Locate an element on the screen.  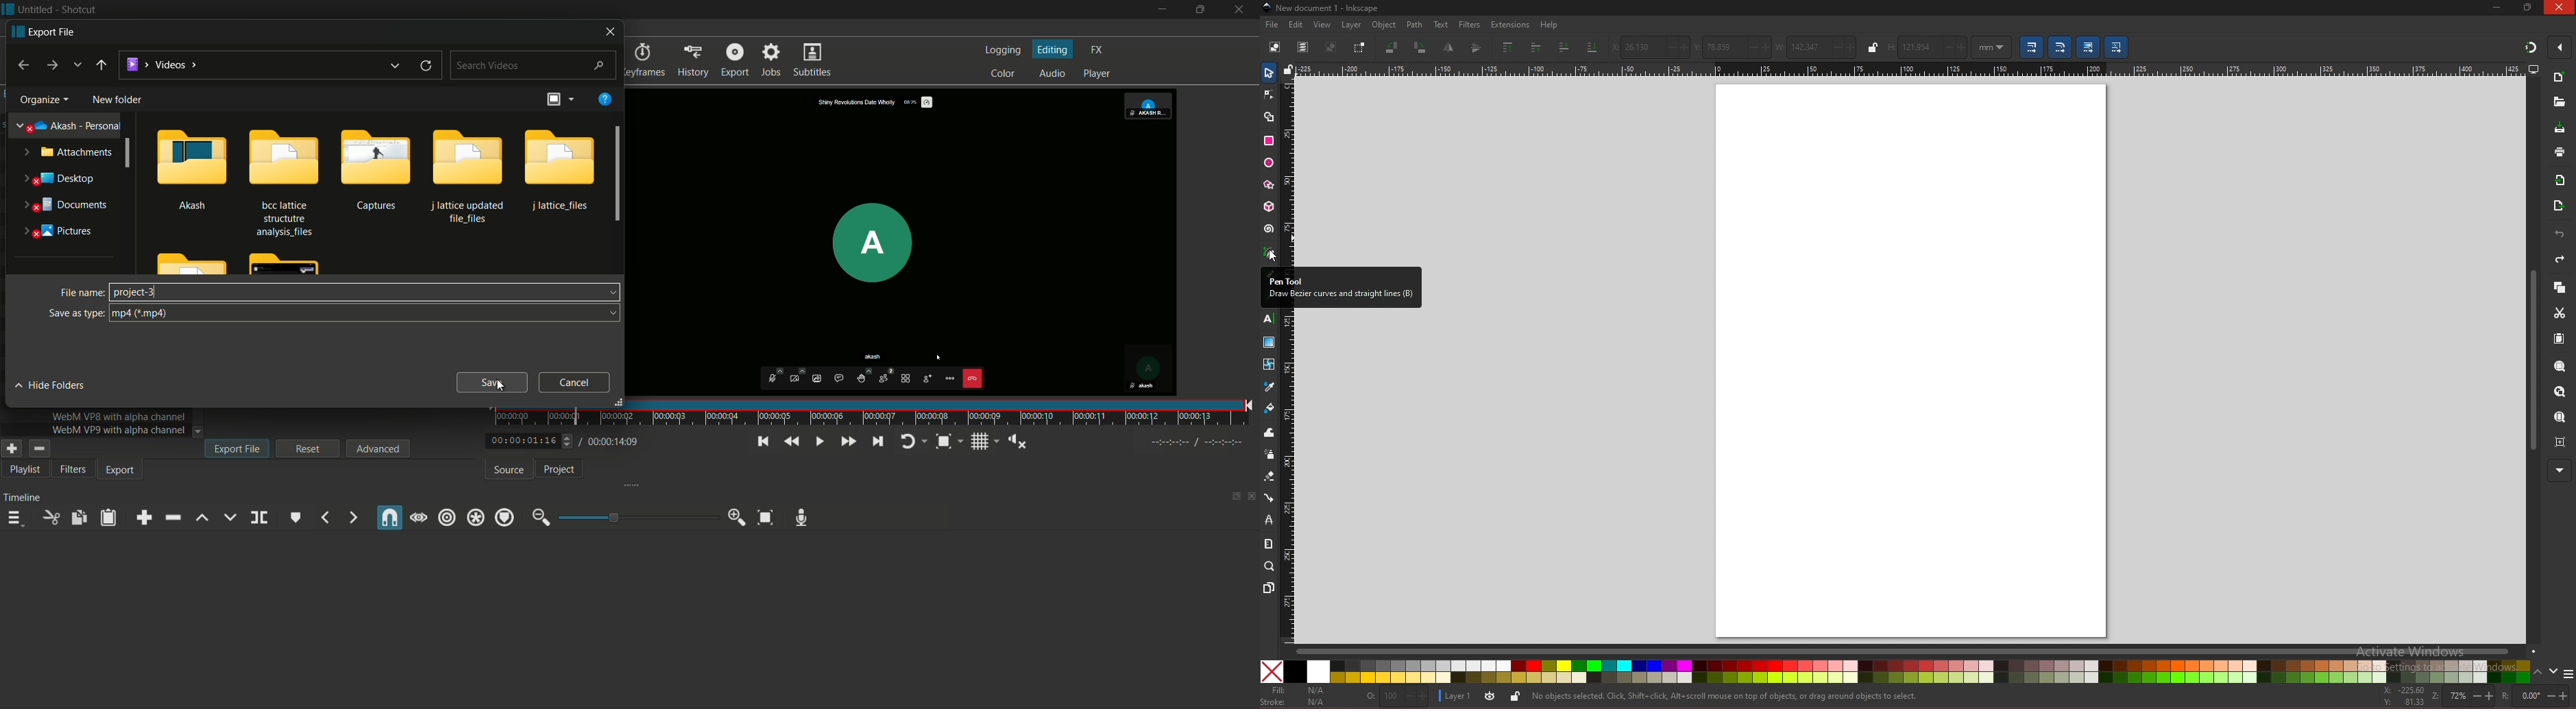
Cancel is located at coordinates (574, 382).